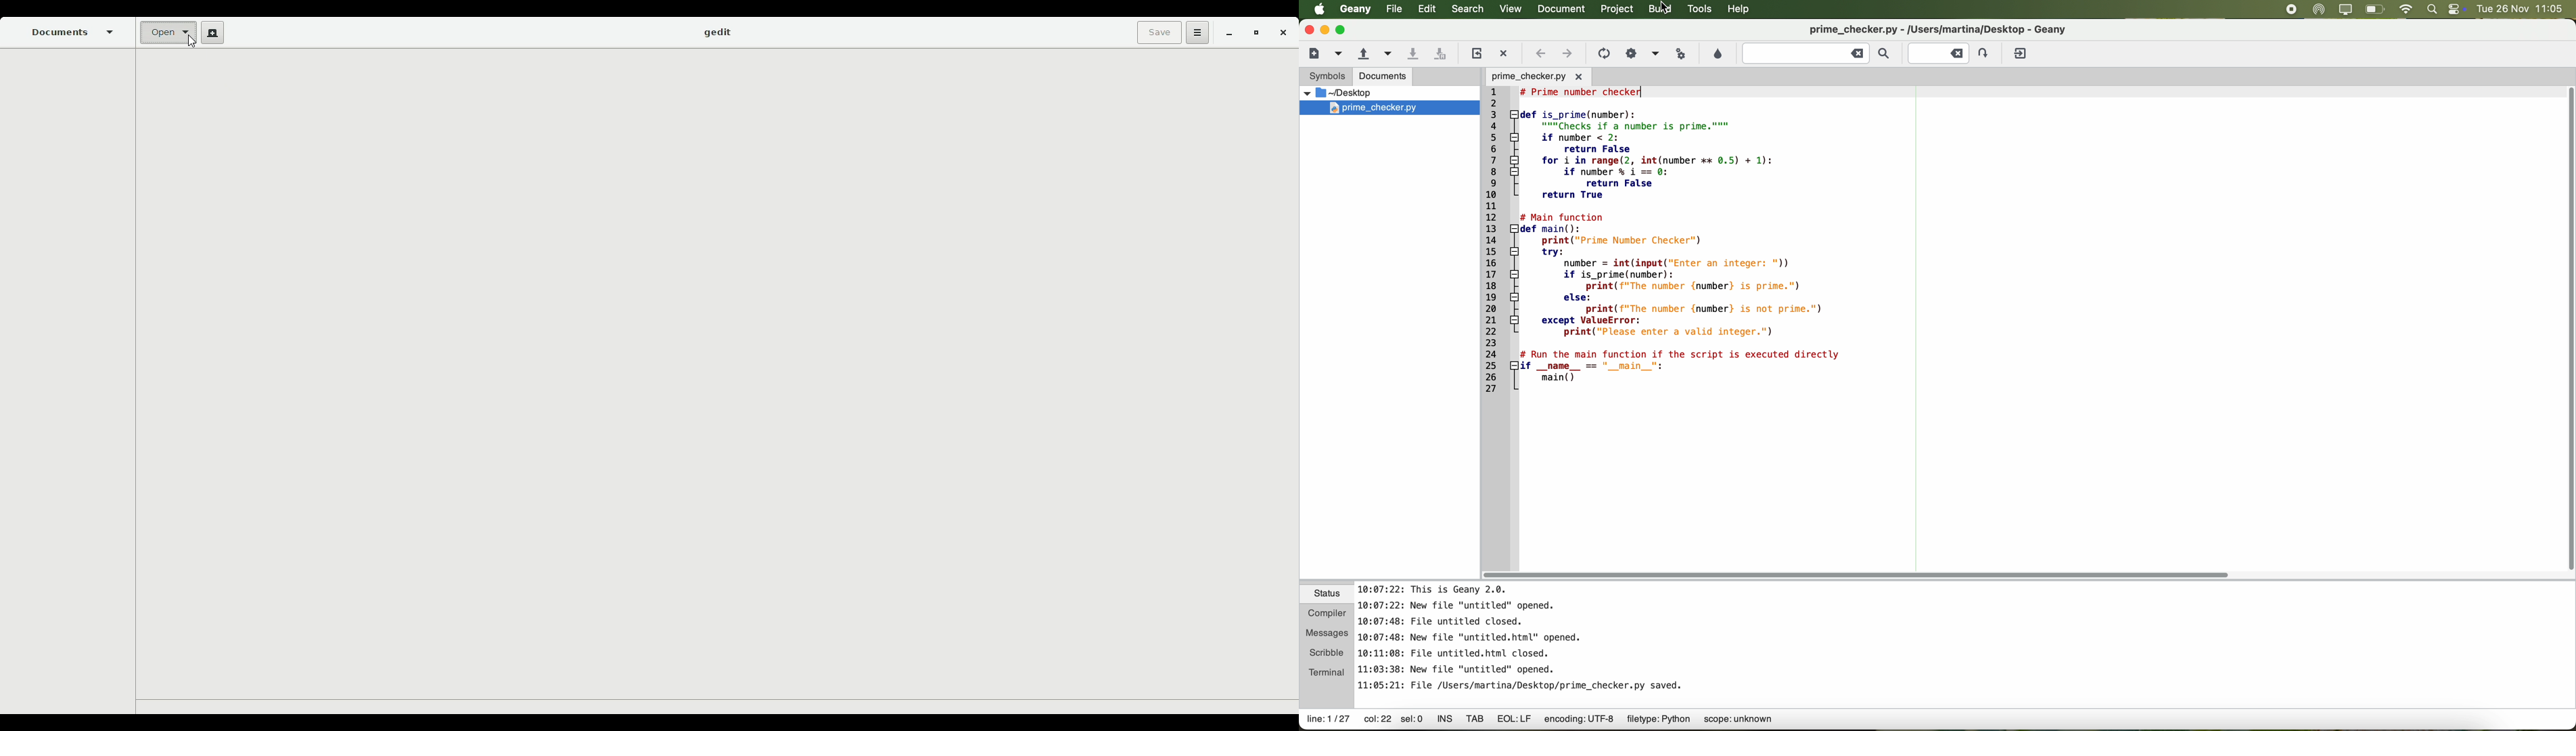  Describe the element at coordinates (1253, 34) in the screenshot. I see `Restore` at that location.